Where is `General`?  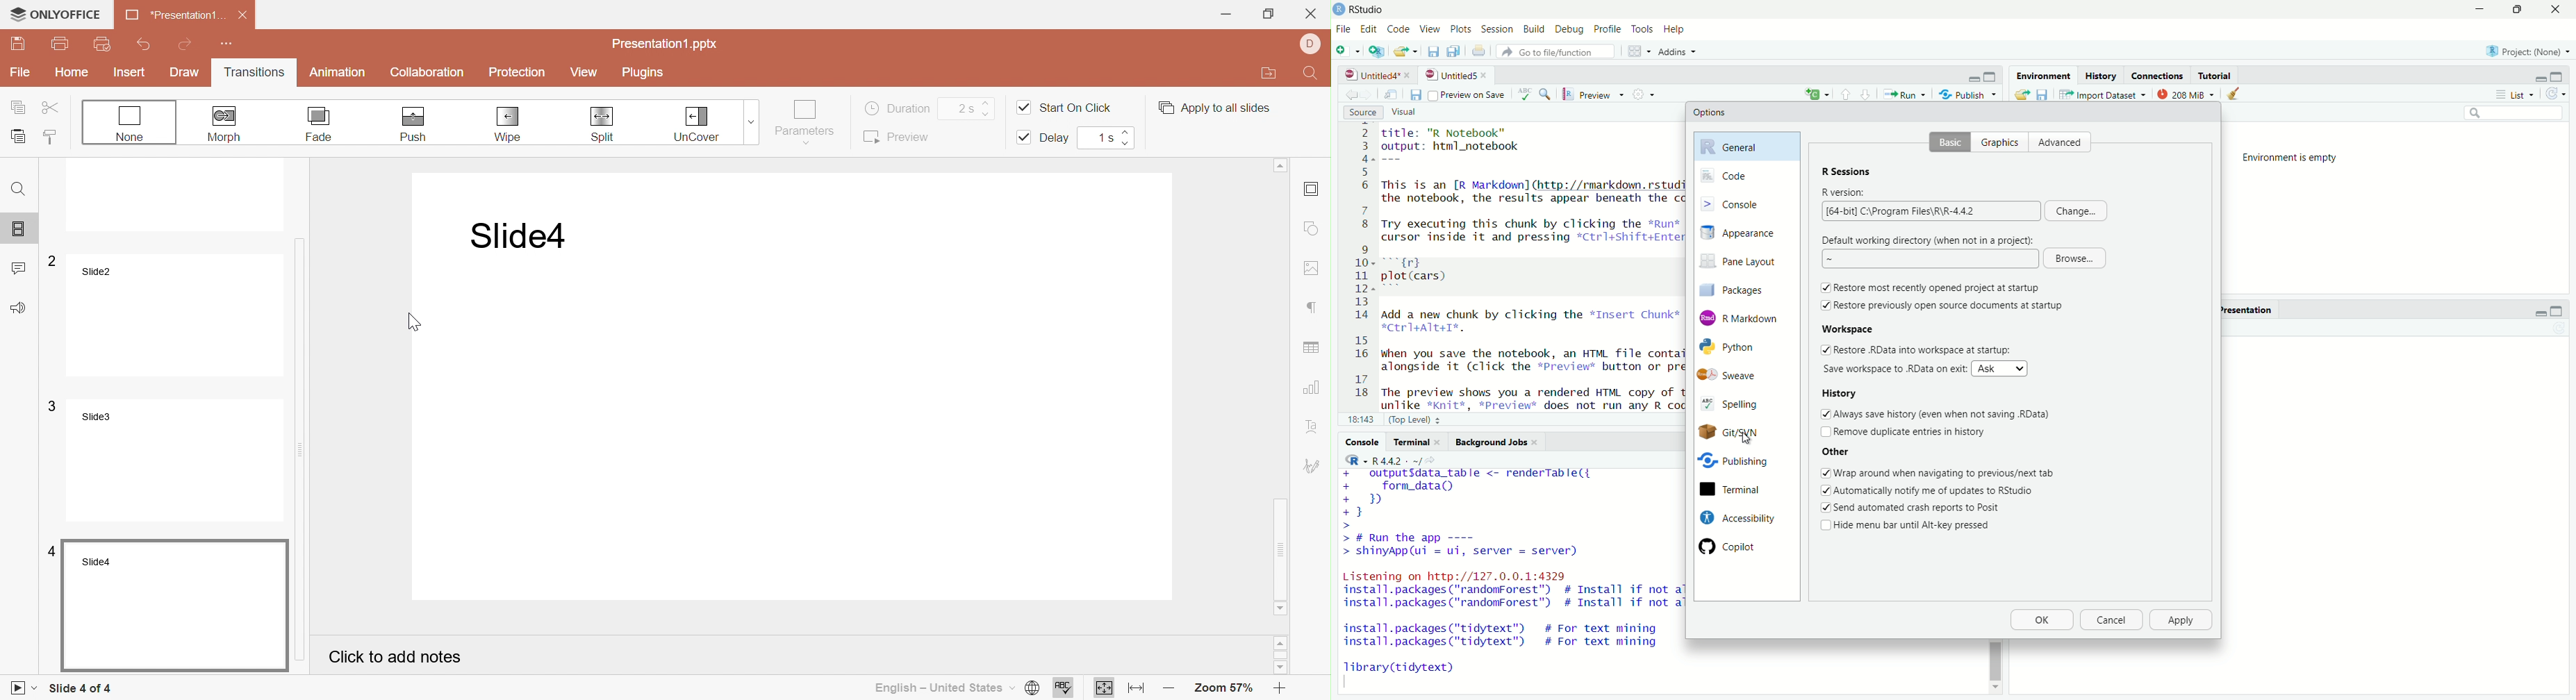
General is located at coordinates (1749, 145).